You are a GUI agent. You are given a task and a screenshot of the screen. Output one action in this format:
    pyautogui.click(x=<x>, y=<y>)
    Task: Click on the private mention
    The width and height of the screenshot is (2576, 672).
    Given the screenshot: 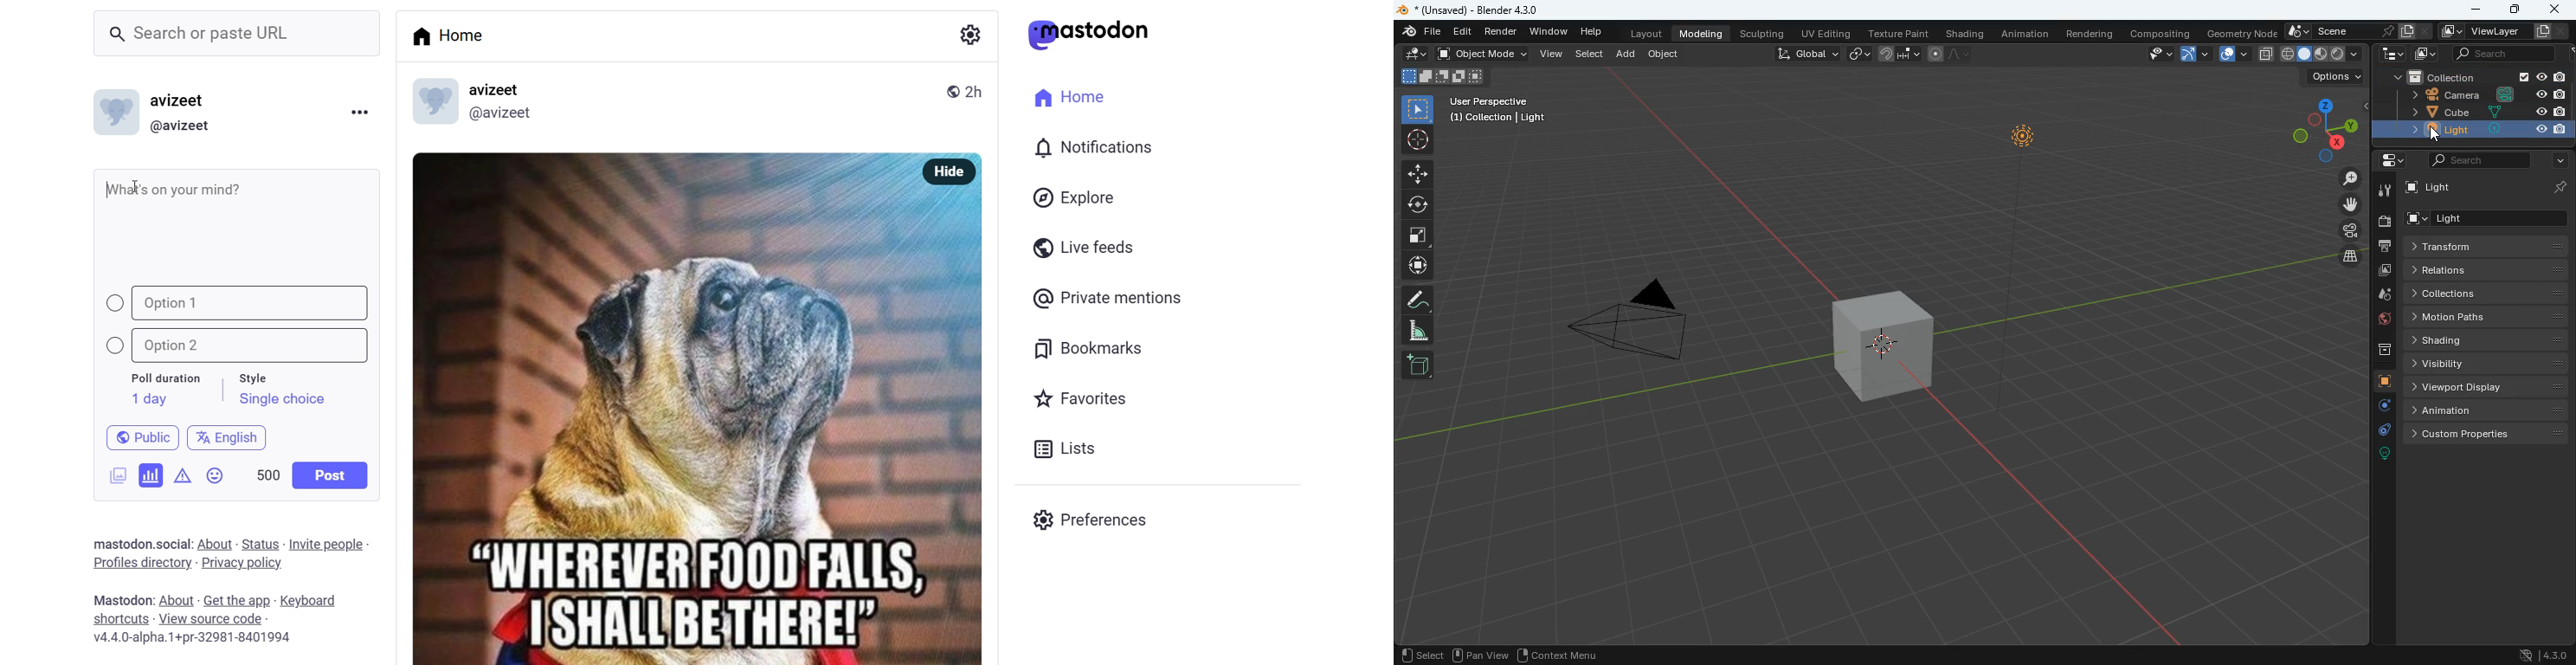 What is the action you would take?
    pyautogui.click(x=1109, y=297)
    